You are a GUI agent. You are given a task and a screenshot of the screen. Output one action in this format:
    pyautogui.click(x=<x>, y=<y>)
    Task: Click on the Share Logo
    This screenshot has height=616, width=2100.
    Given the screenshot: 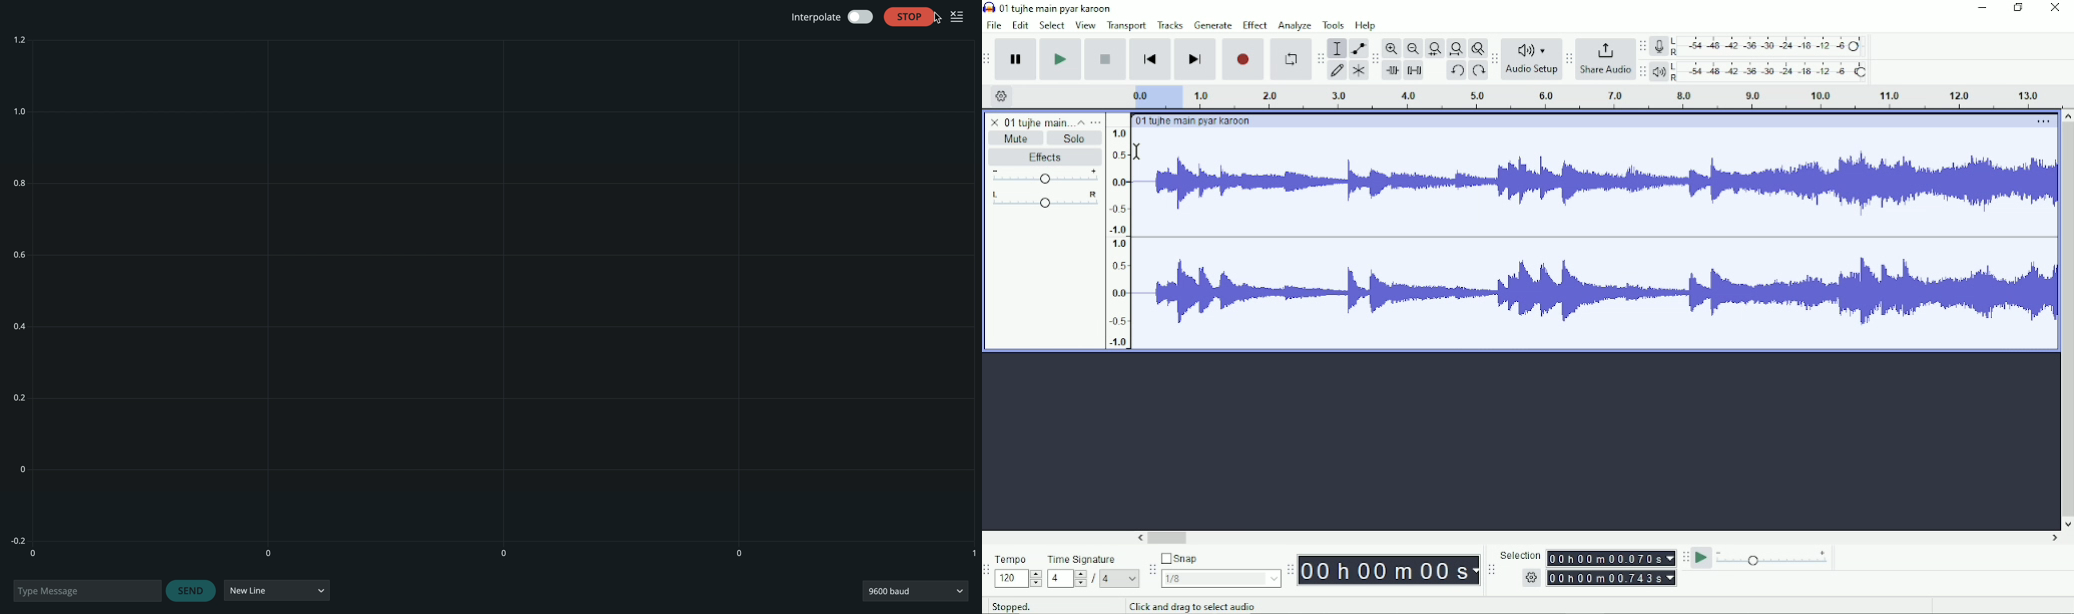 What is the action you would take?
    pyautogui.click(x=1603, y=49)
    